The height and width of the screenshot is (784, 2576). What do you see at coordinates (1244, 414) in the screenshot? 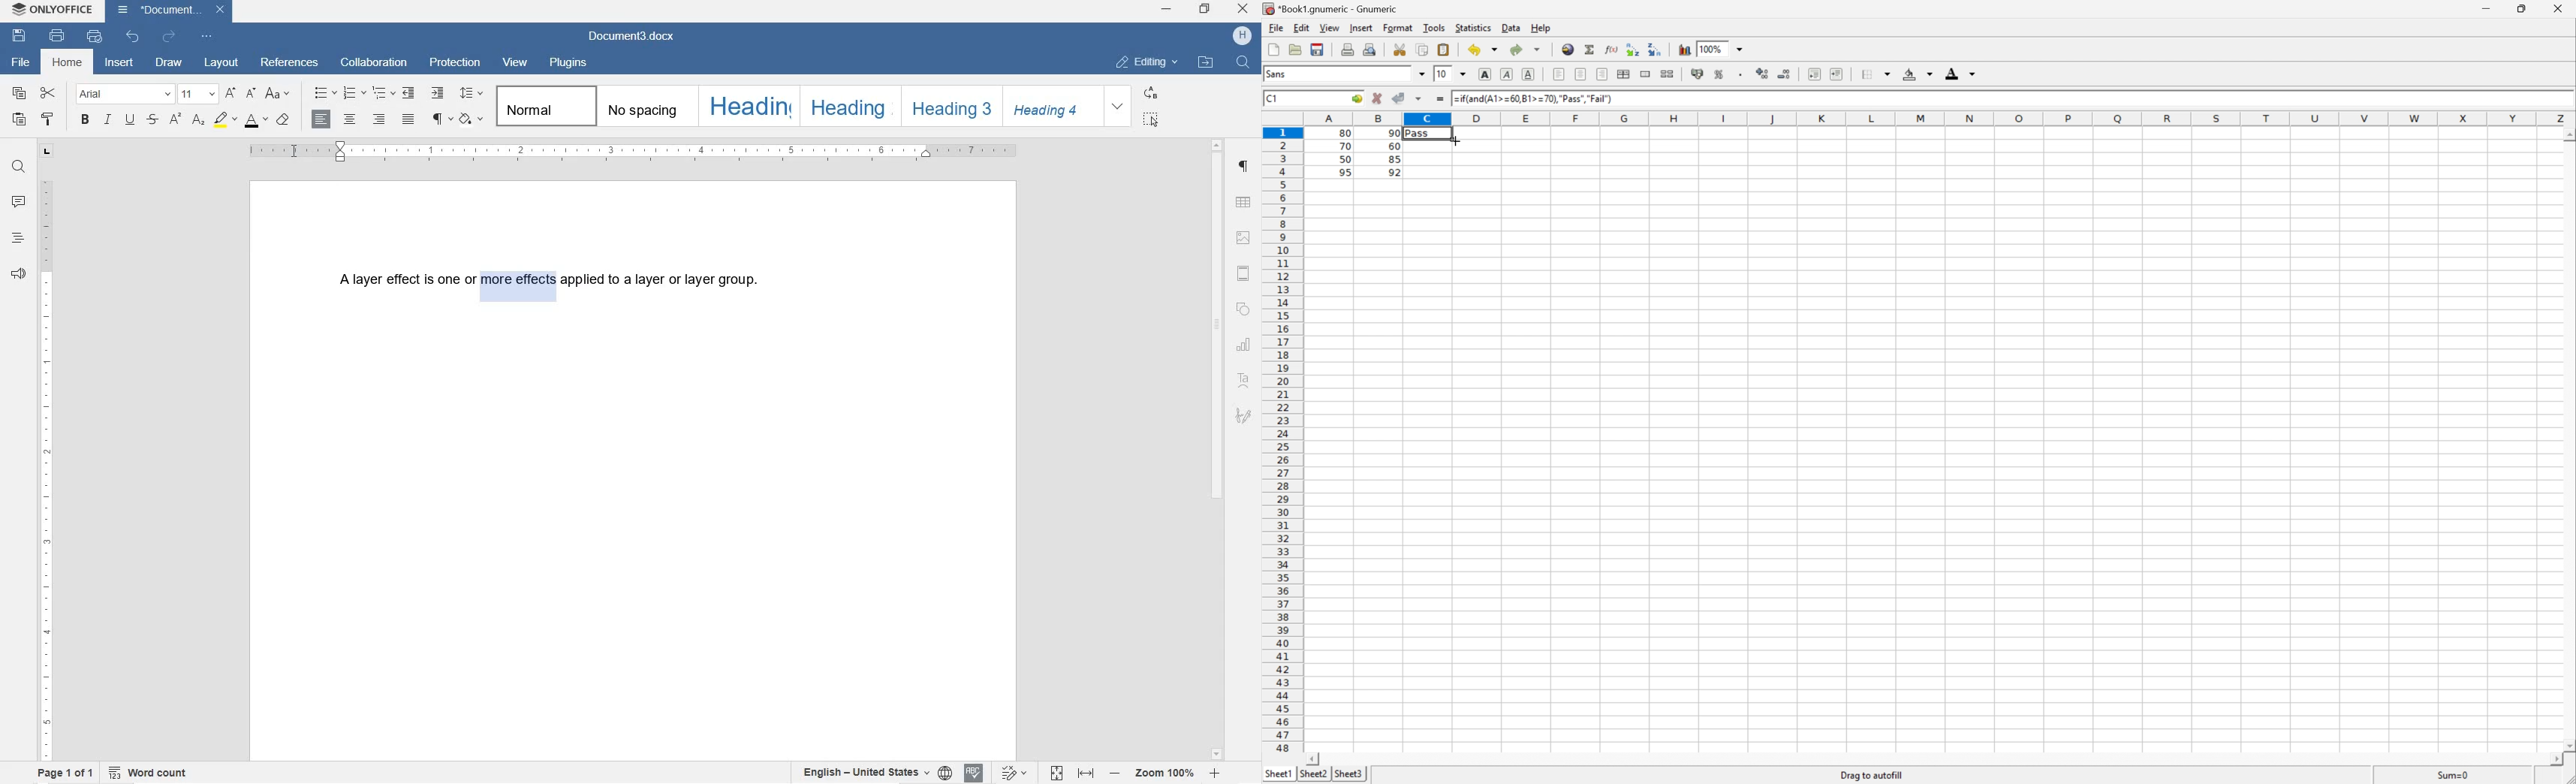
I see `SIGNATURE` at bounding box center [1244, 414].